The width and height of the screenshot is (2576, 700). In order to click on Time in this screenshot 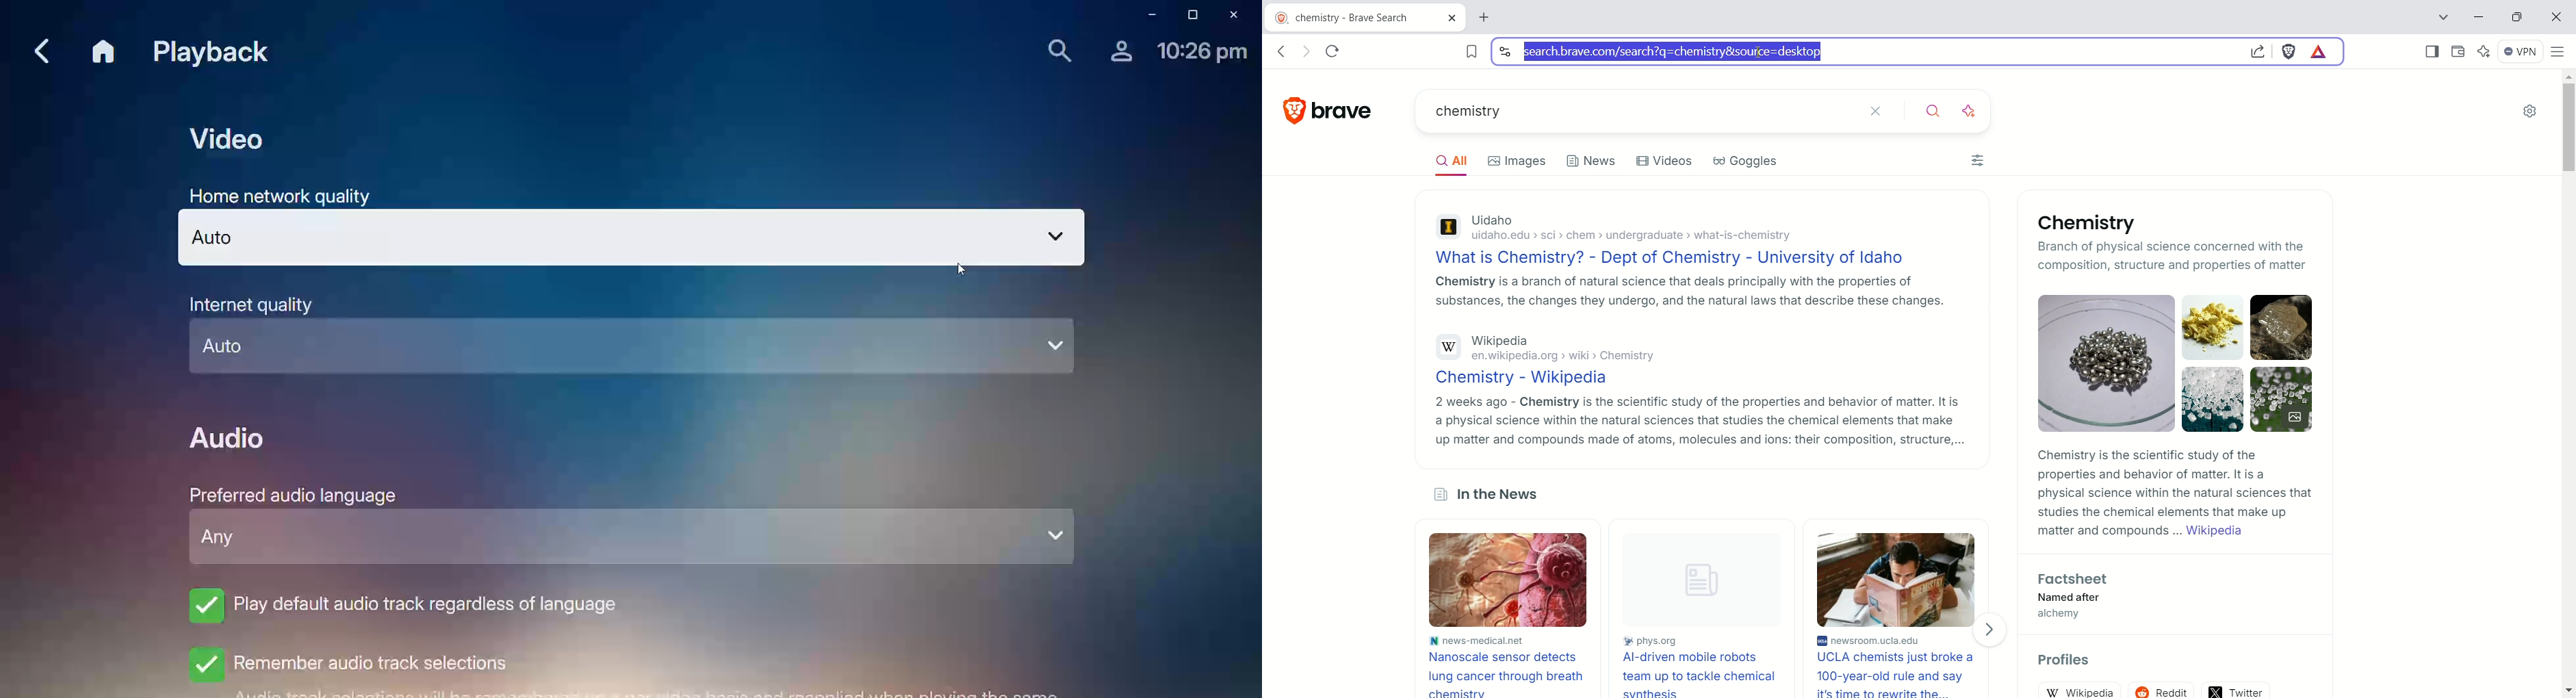, I will do `click(1204, 53)`.